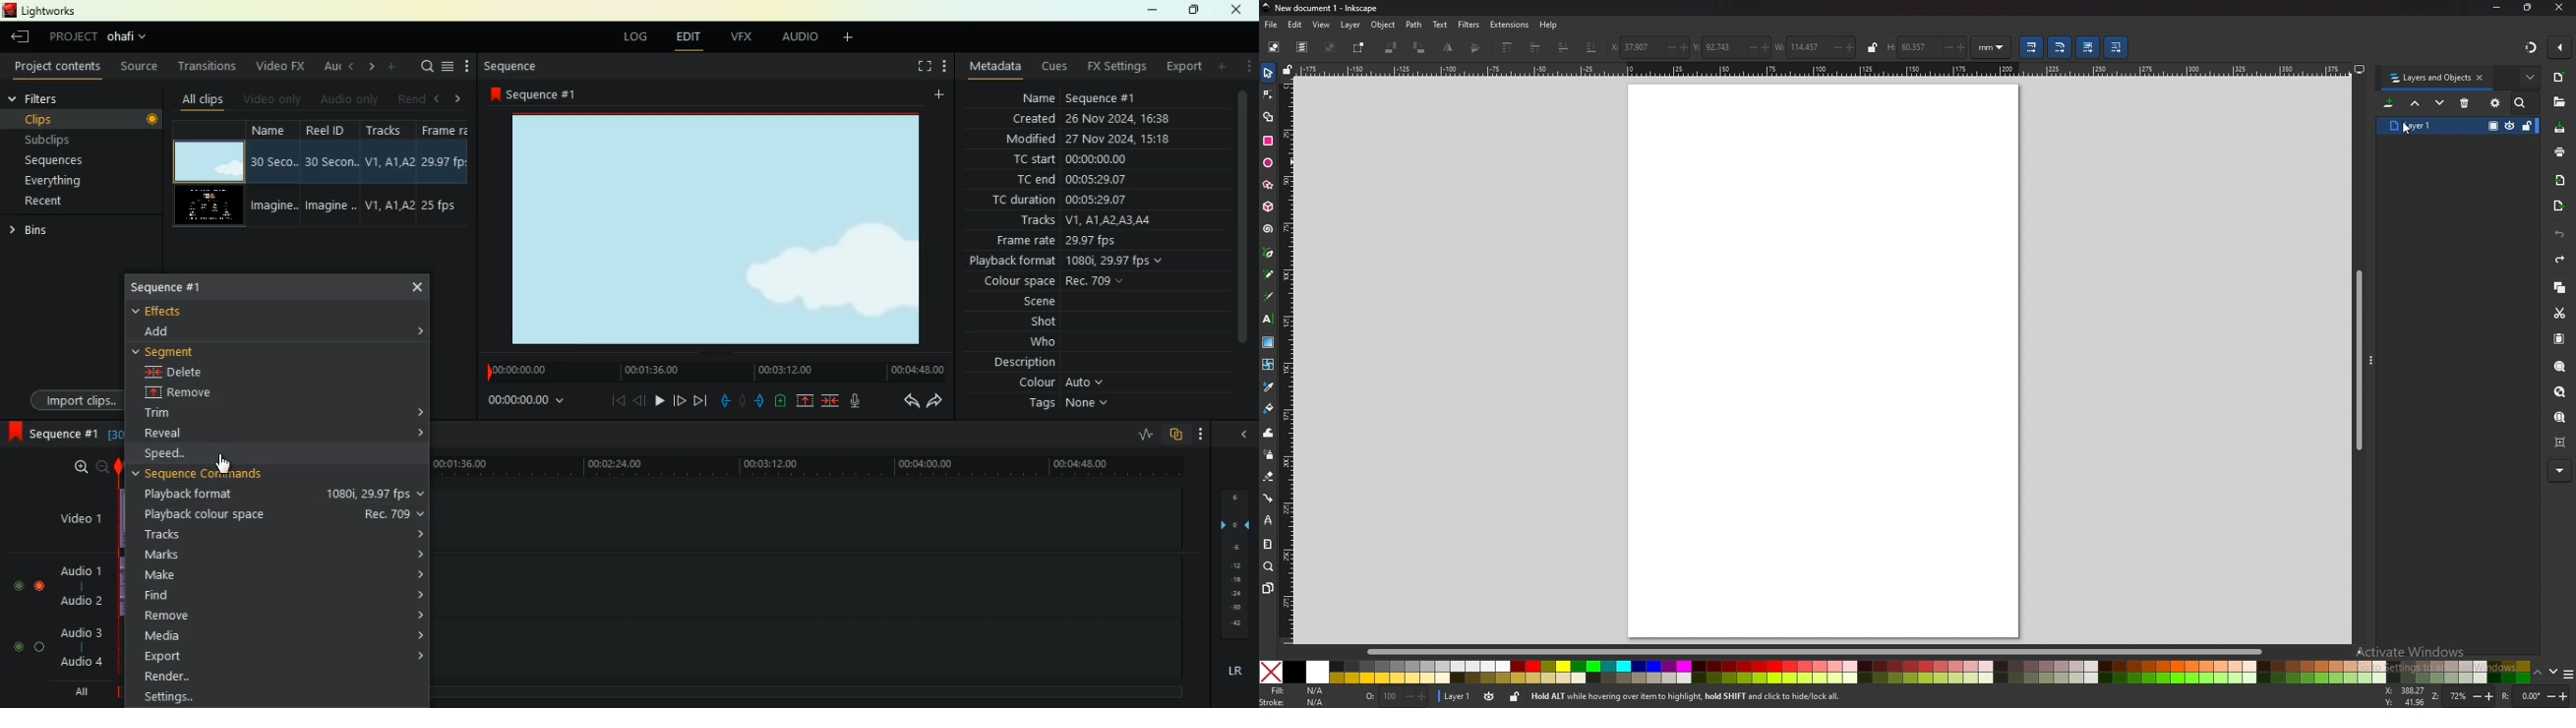 This screenshot has height=728, width=2576. Describe the element at coordinates (62, 67) in the screenshot. I see `project contents` at that location.